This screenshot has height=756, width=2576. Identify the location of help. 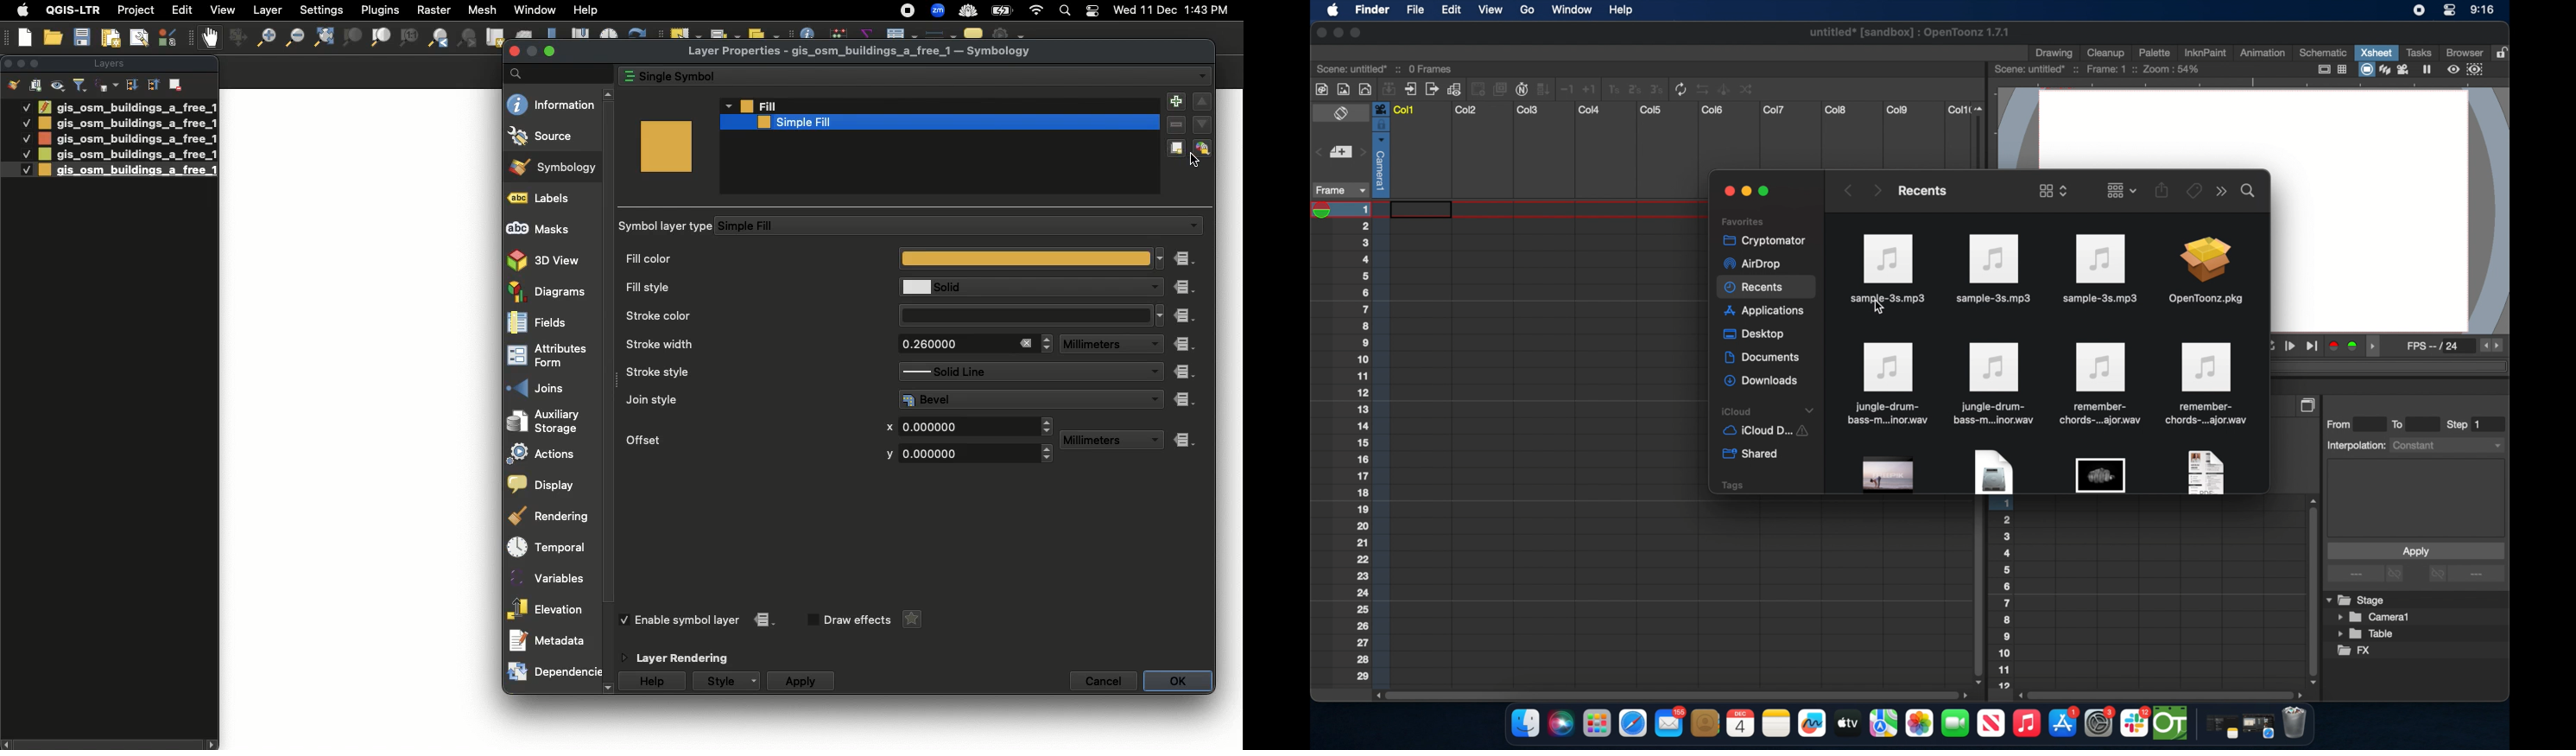
(1620, 10).